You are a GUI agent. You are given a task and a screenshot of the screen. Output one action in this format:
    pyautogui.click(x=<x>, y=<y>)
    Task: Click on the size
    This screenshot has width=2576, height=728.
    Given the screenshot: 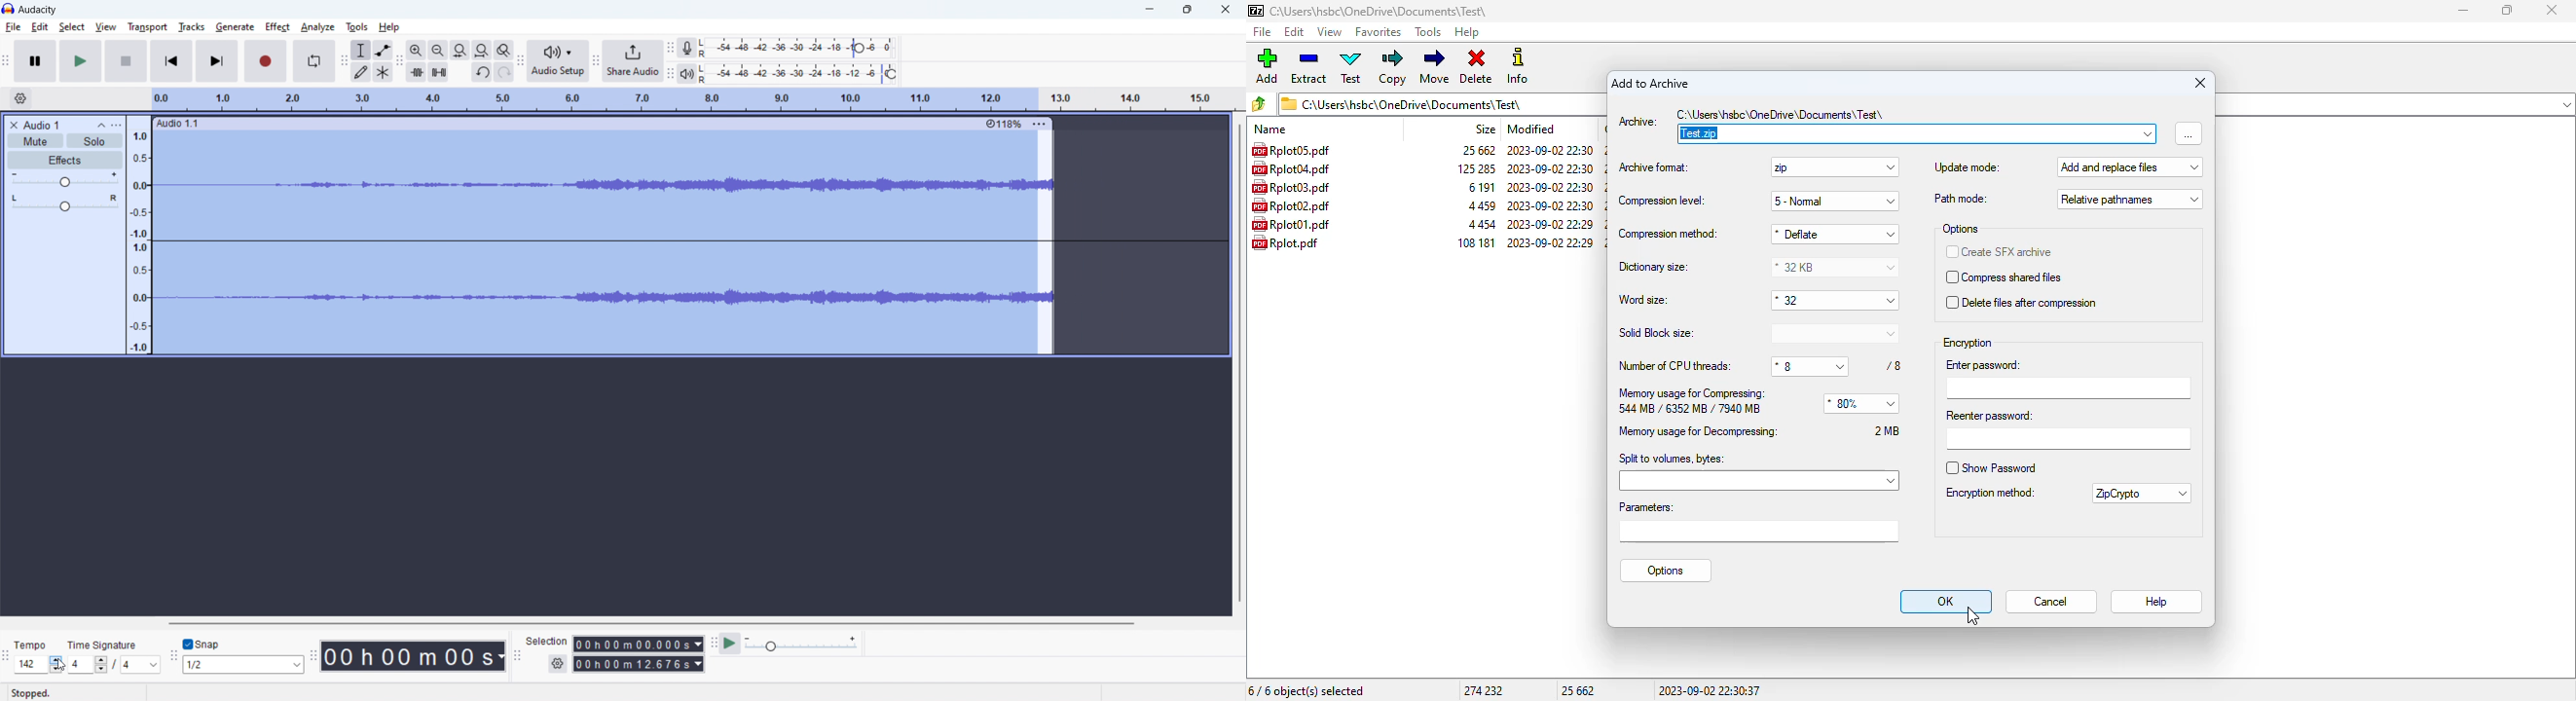 What is the action you would take?
    pyautogui.click(x=1477, y=150)
    